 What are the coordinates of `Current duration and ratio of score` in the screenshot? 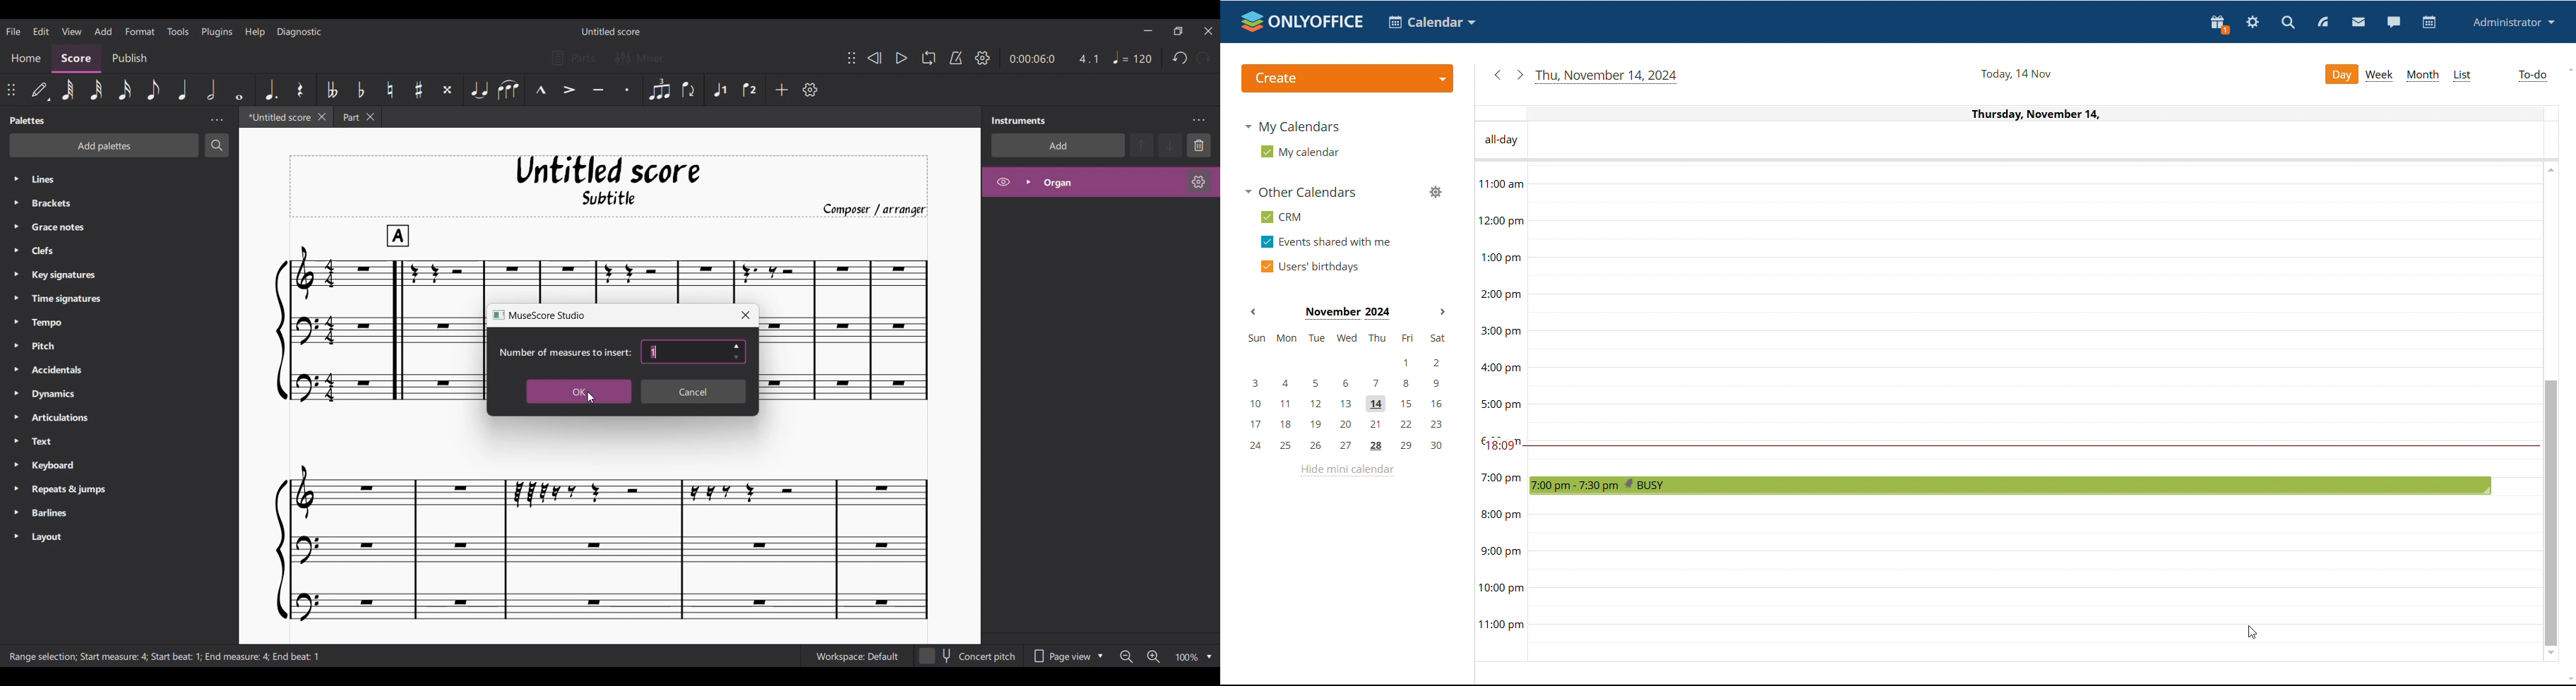 It's located at (1054, 58).